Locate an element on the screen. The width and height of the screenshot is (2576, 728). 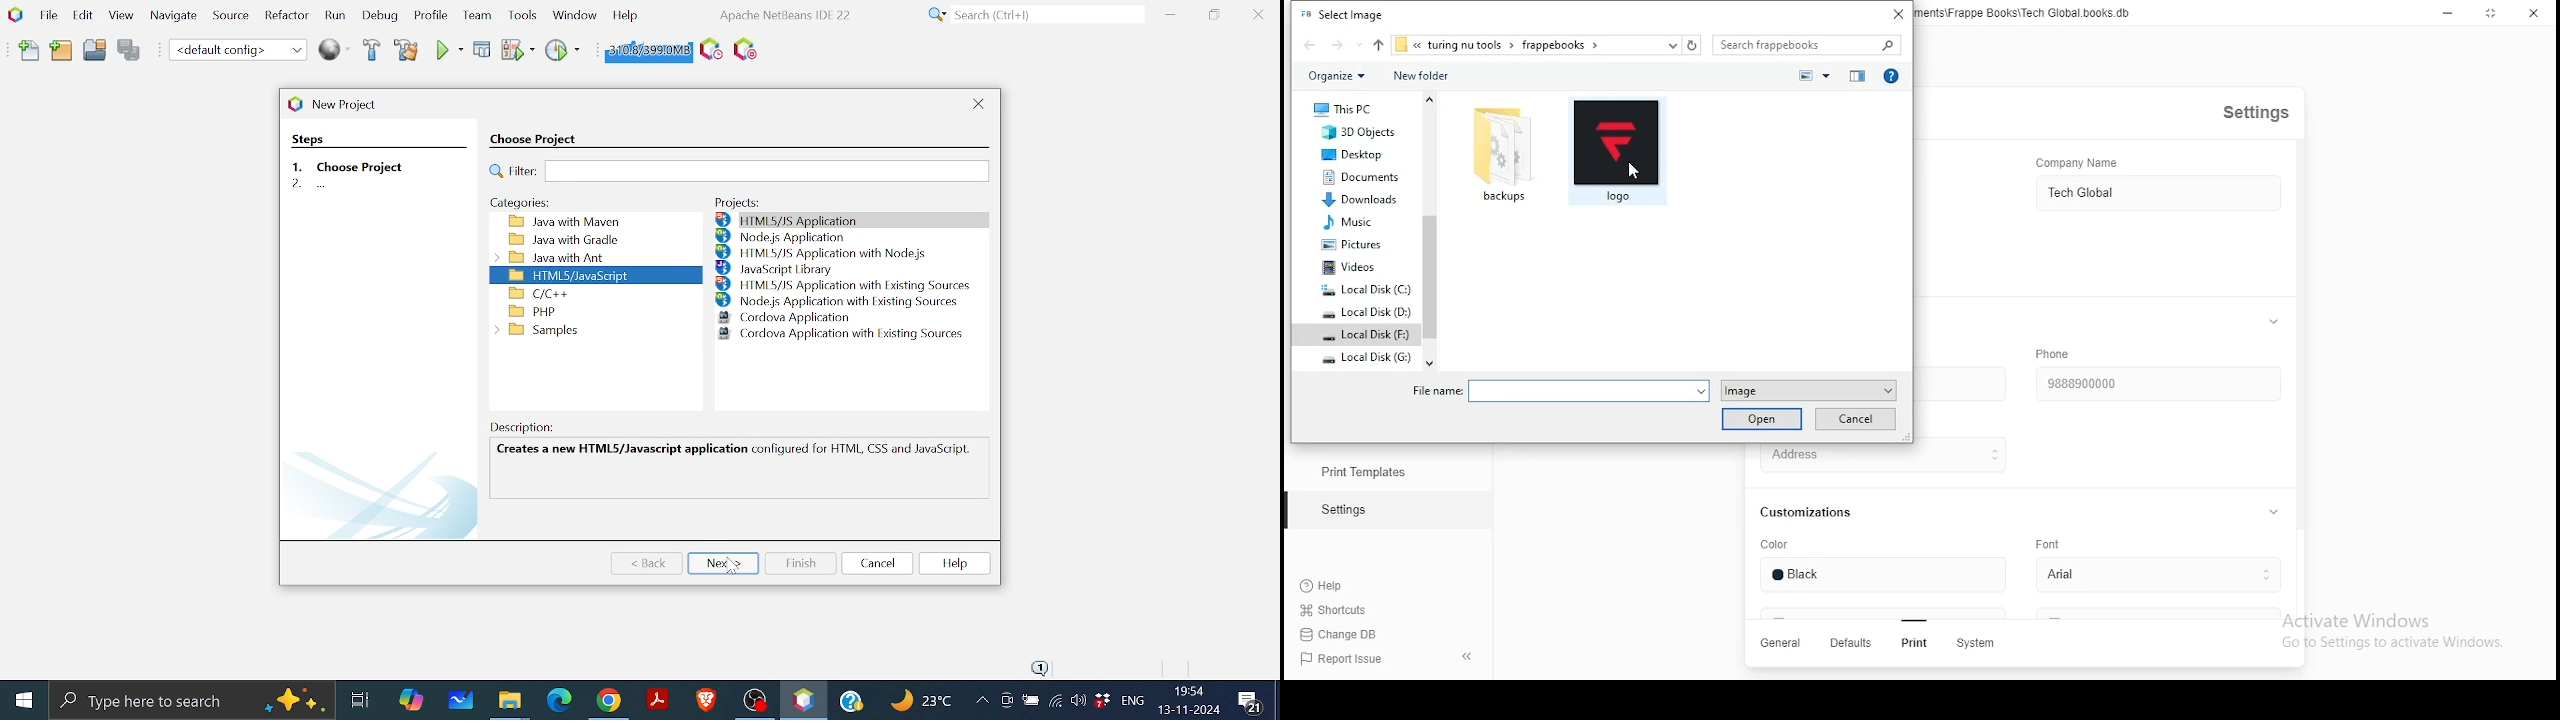
Open is located at coordinates (1760, 419).